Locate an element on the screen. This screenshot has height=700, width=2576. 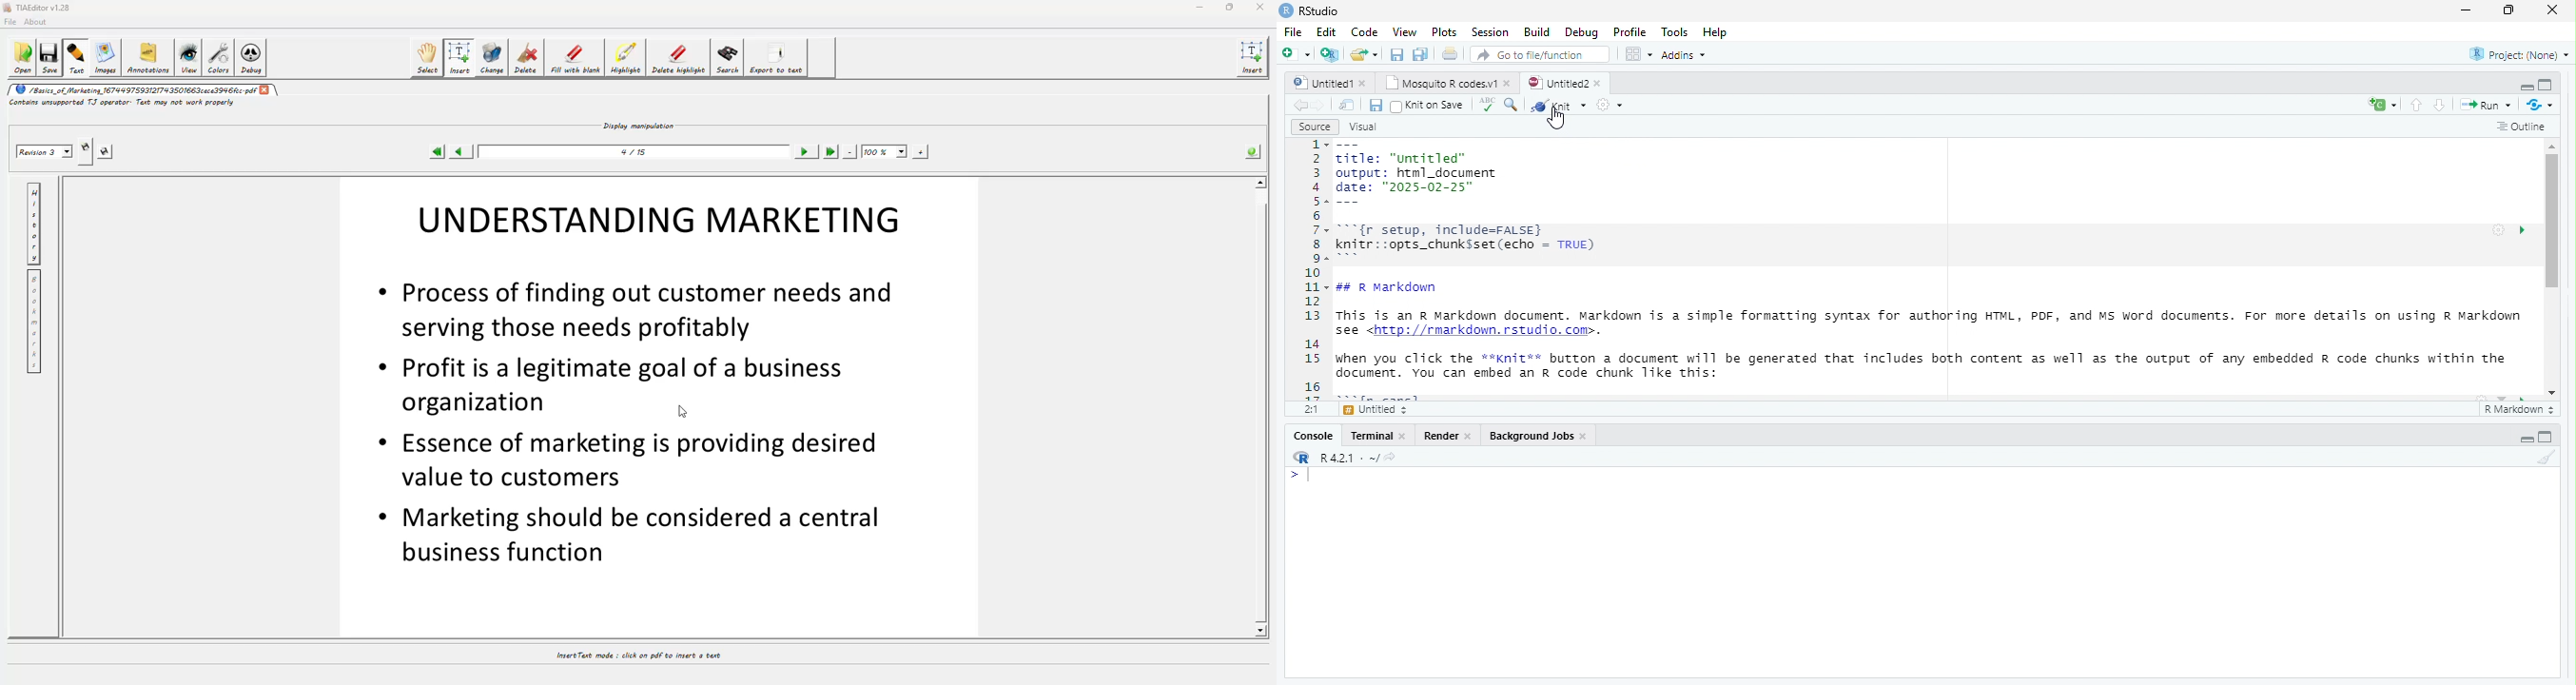
Run is located at coordinates (2489, 106).